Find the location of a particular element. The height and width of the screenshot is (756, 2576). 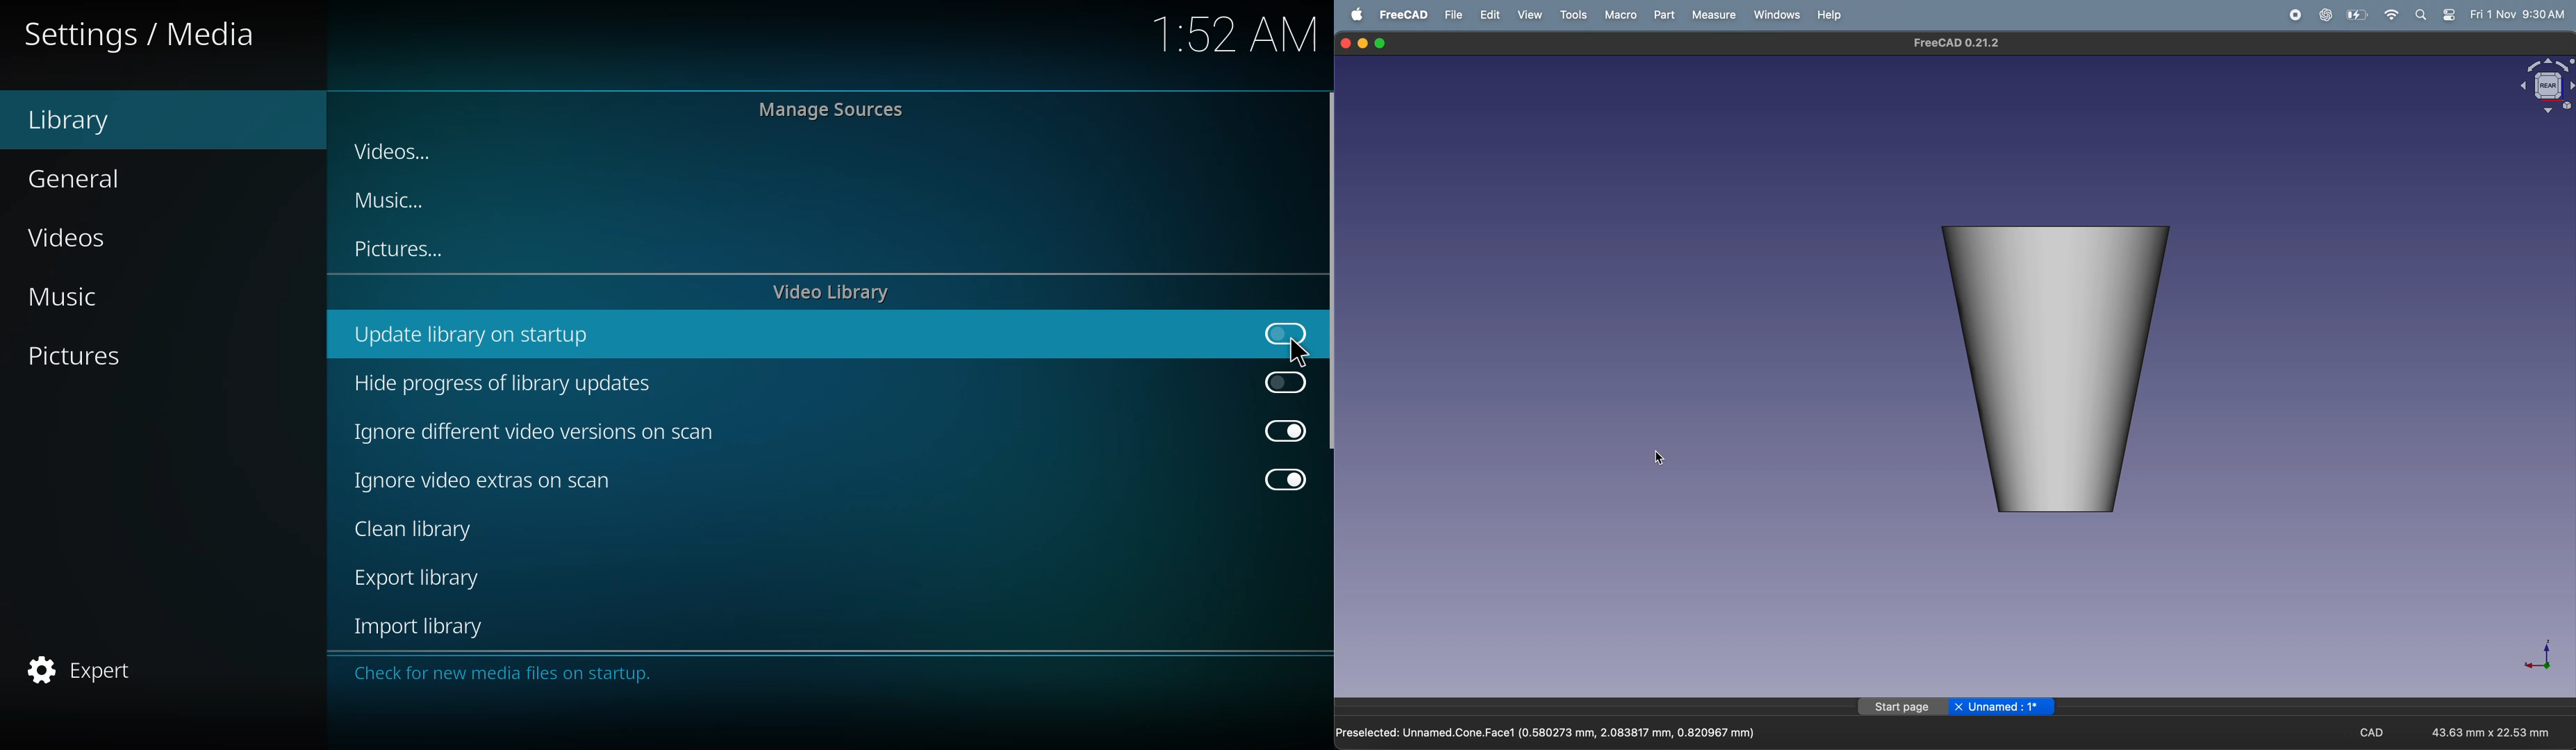

enabled is located at coordinates (1280, 477).